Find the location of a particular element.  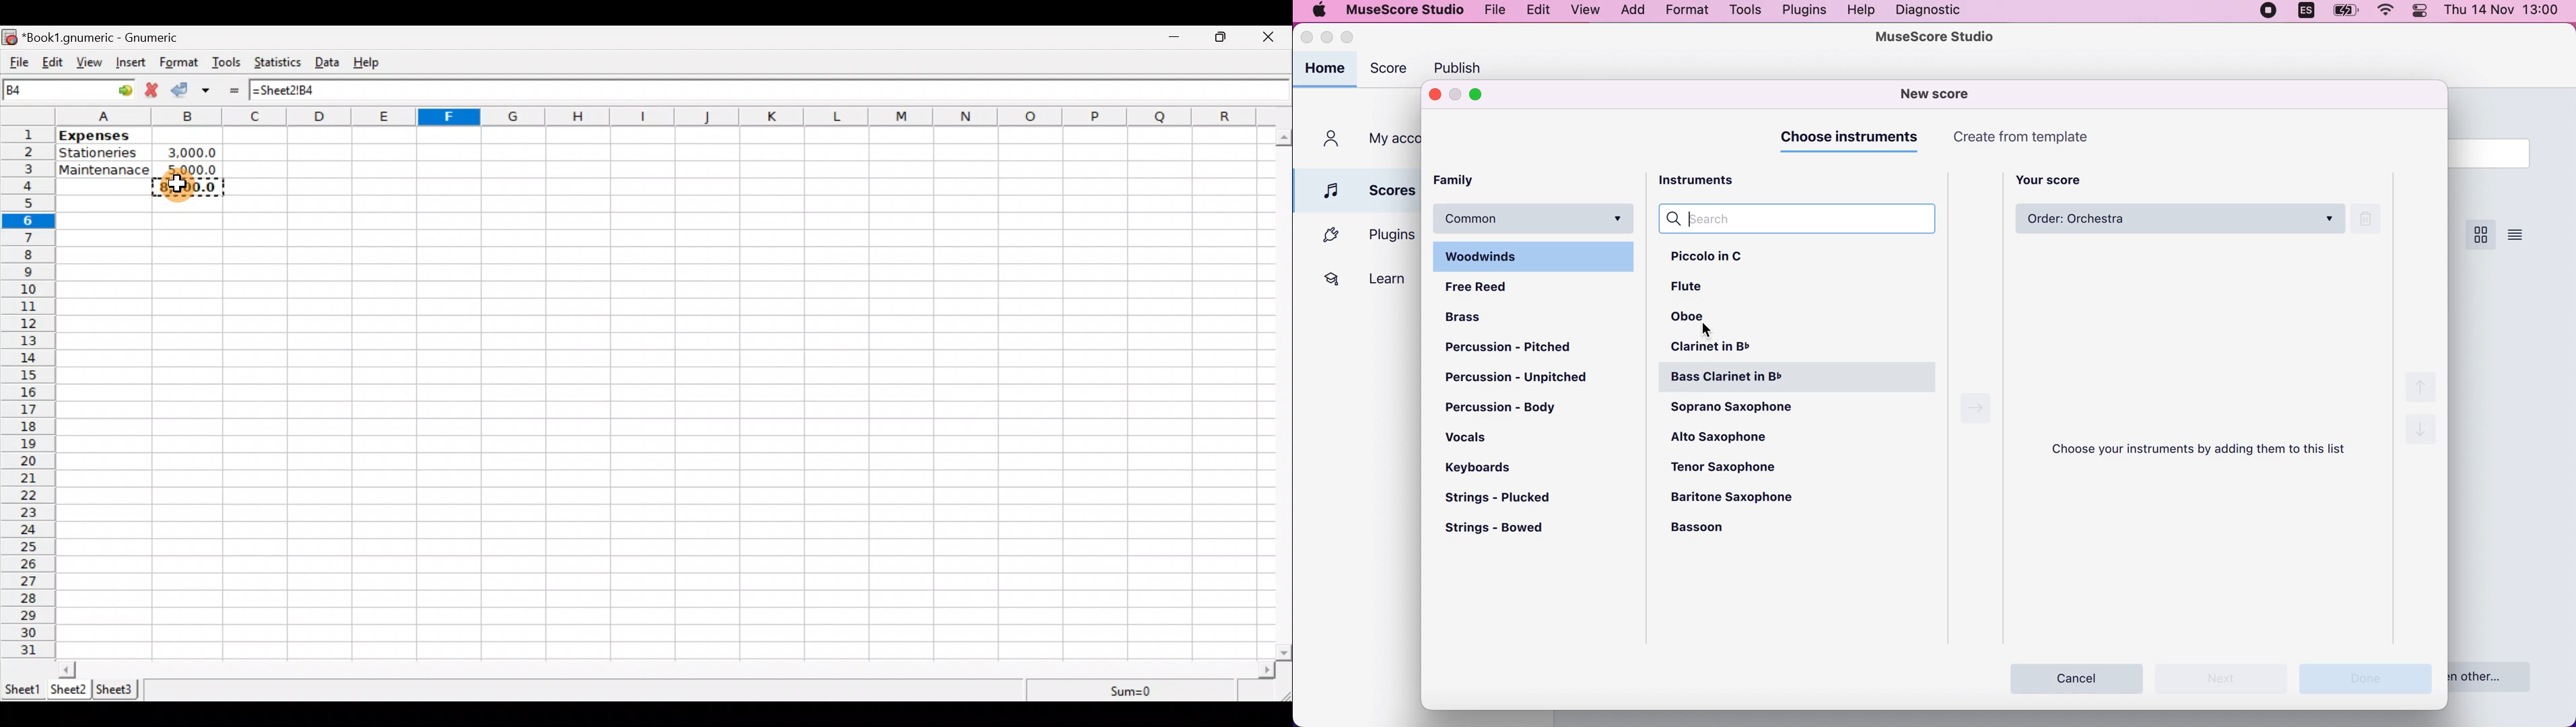

vocals is located at coordinates (1469, 436).